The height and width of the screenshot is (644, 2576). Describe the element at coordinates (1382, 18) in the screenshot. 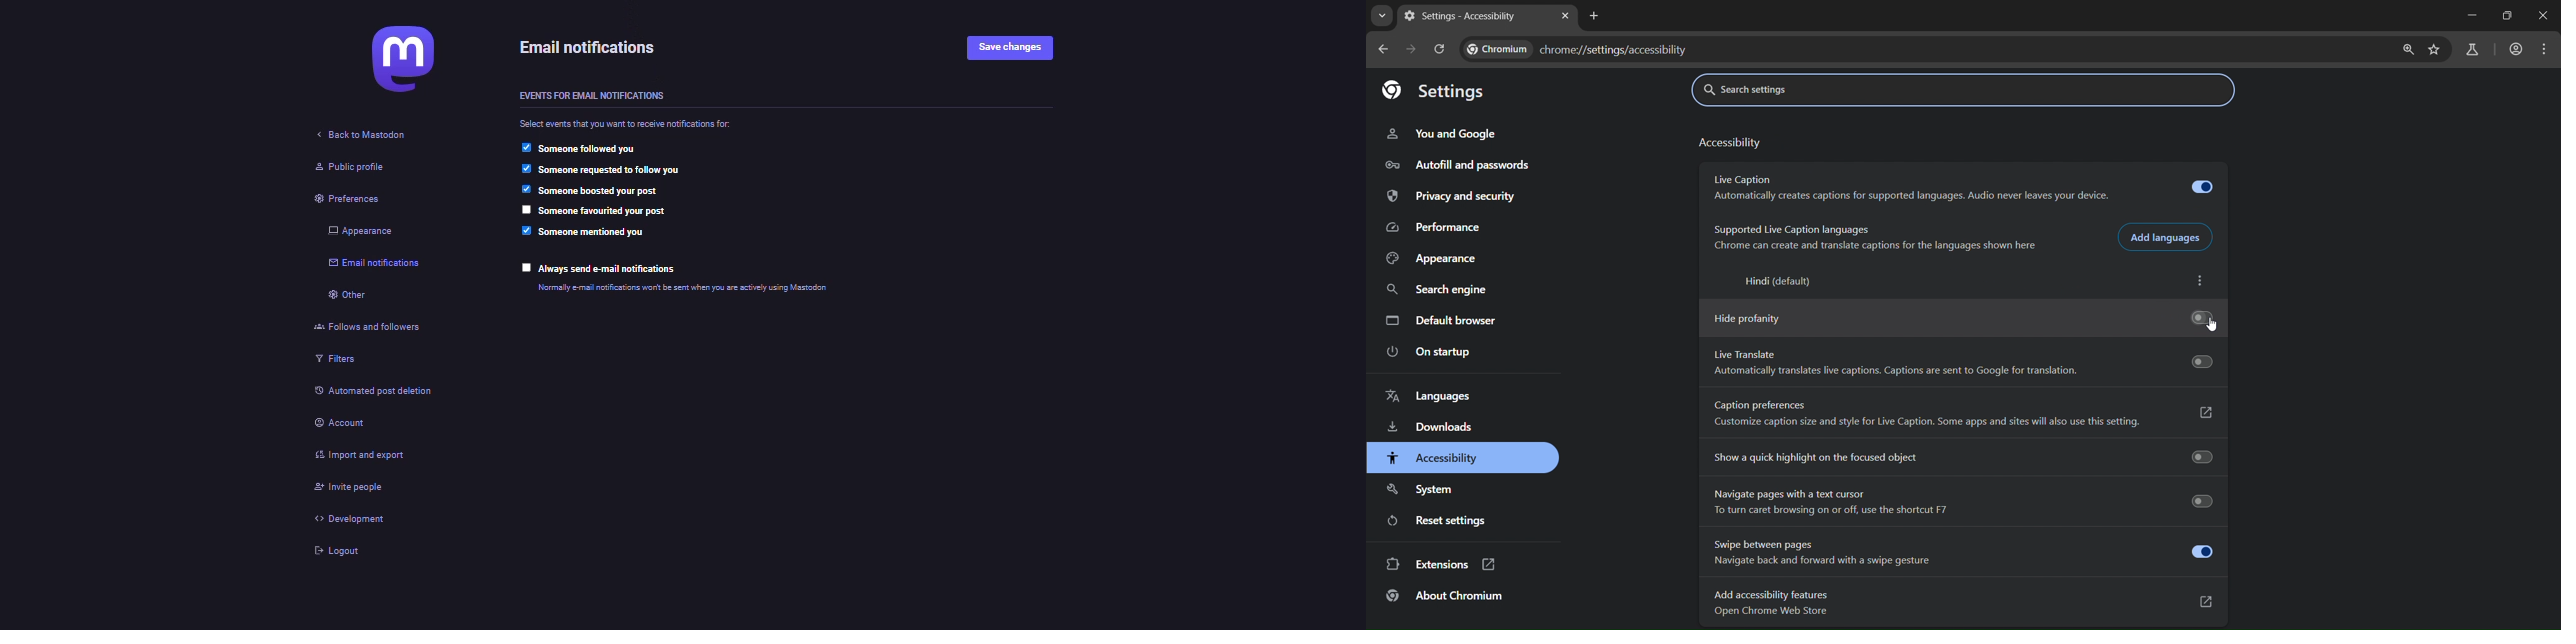

I see `search tab` at that location.